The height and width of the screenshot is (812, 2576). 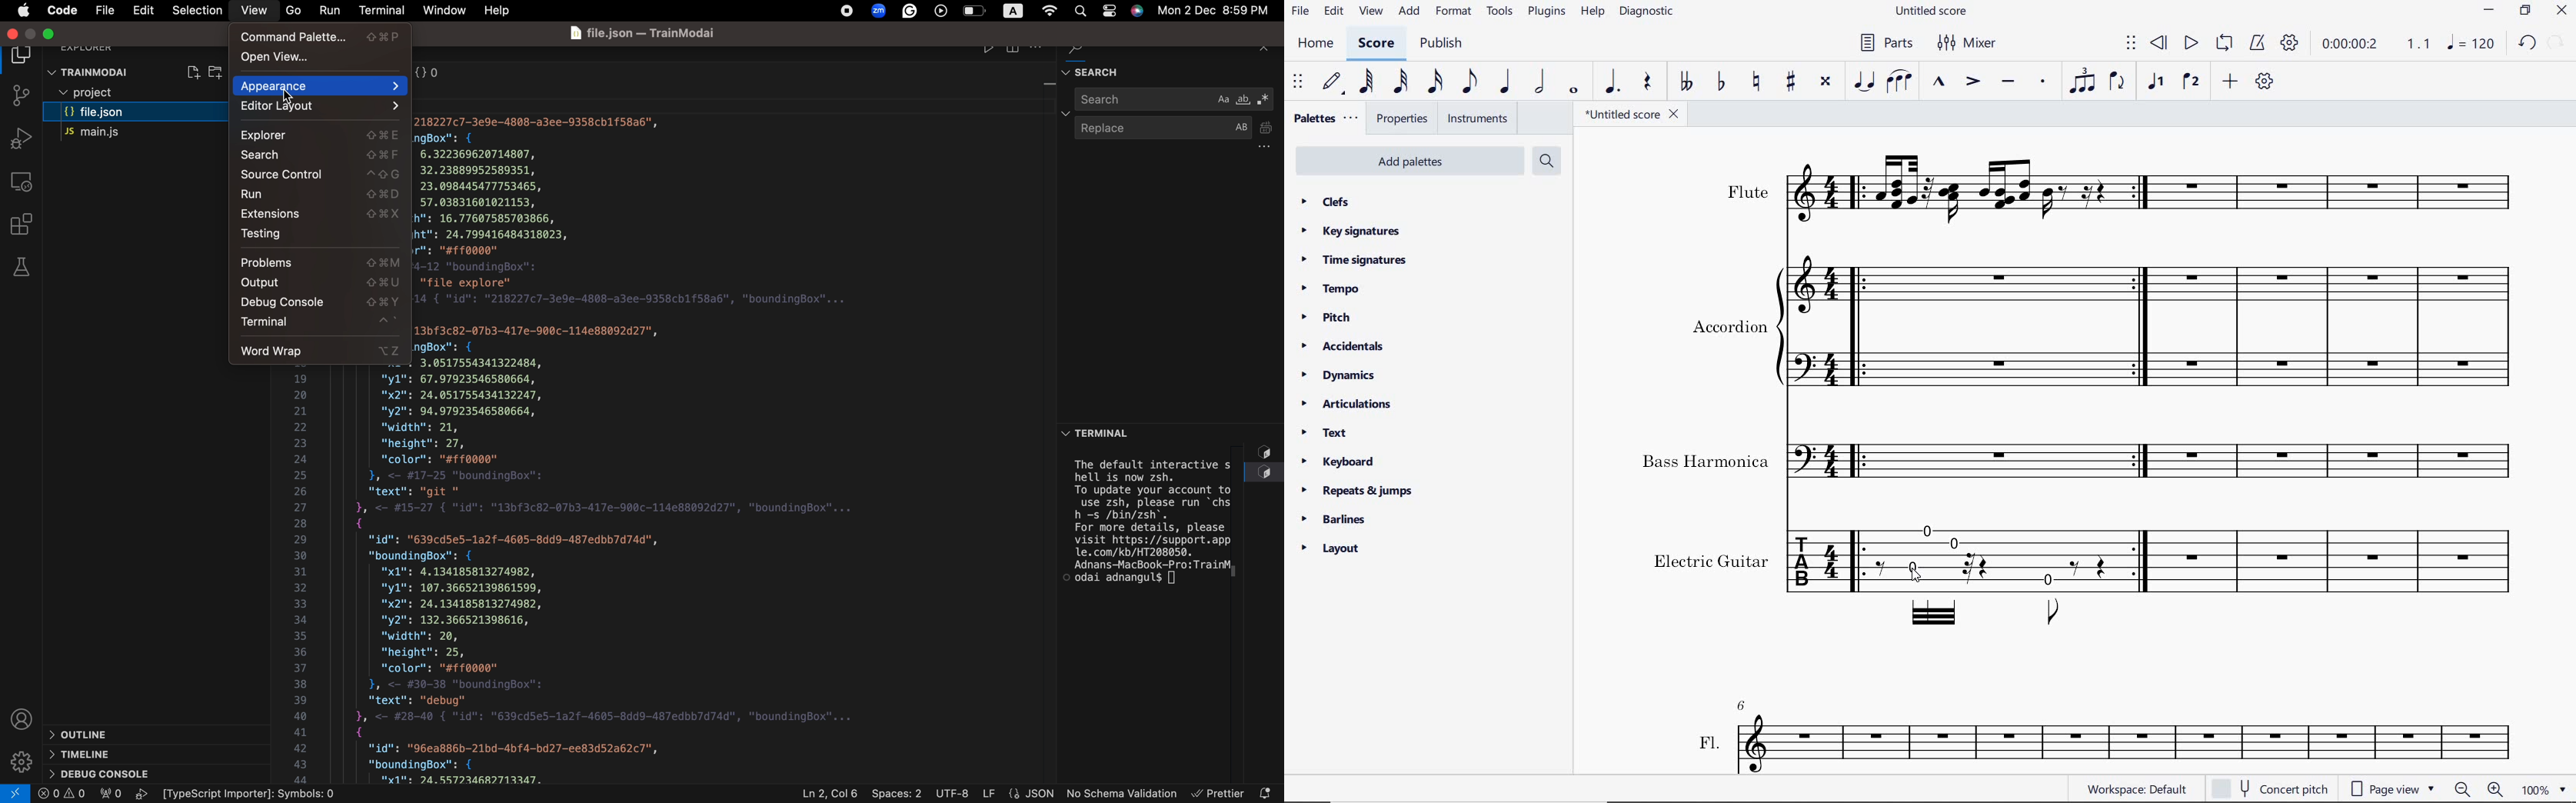 I want to click on add, so click(x=2232, y=82).